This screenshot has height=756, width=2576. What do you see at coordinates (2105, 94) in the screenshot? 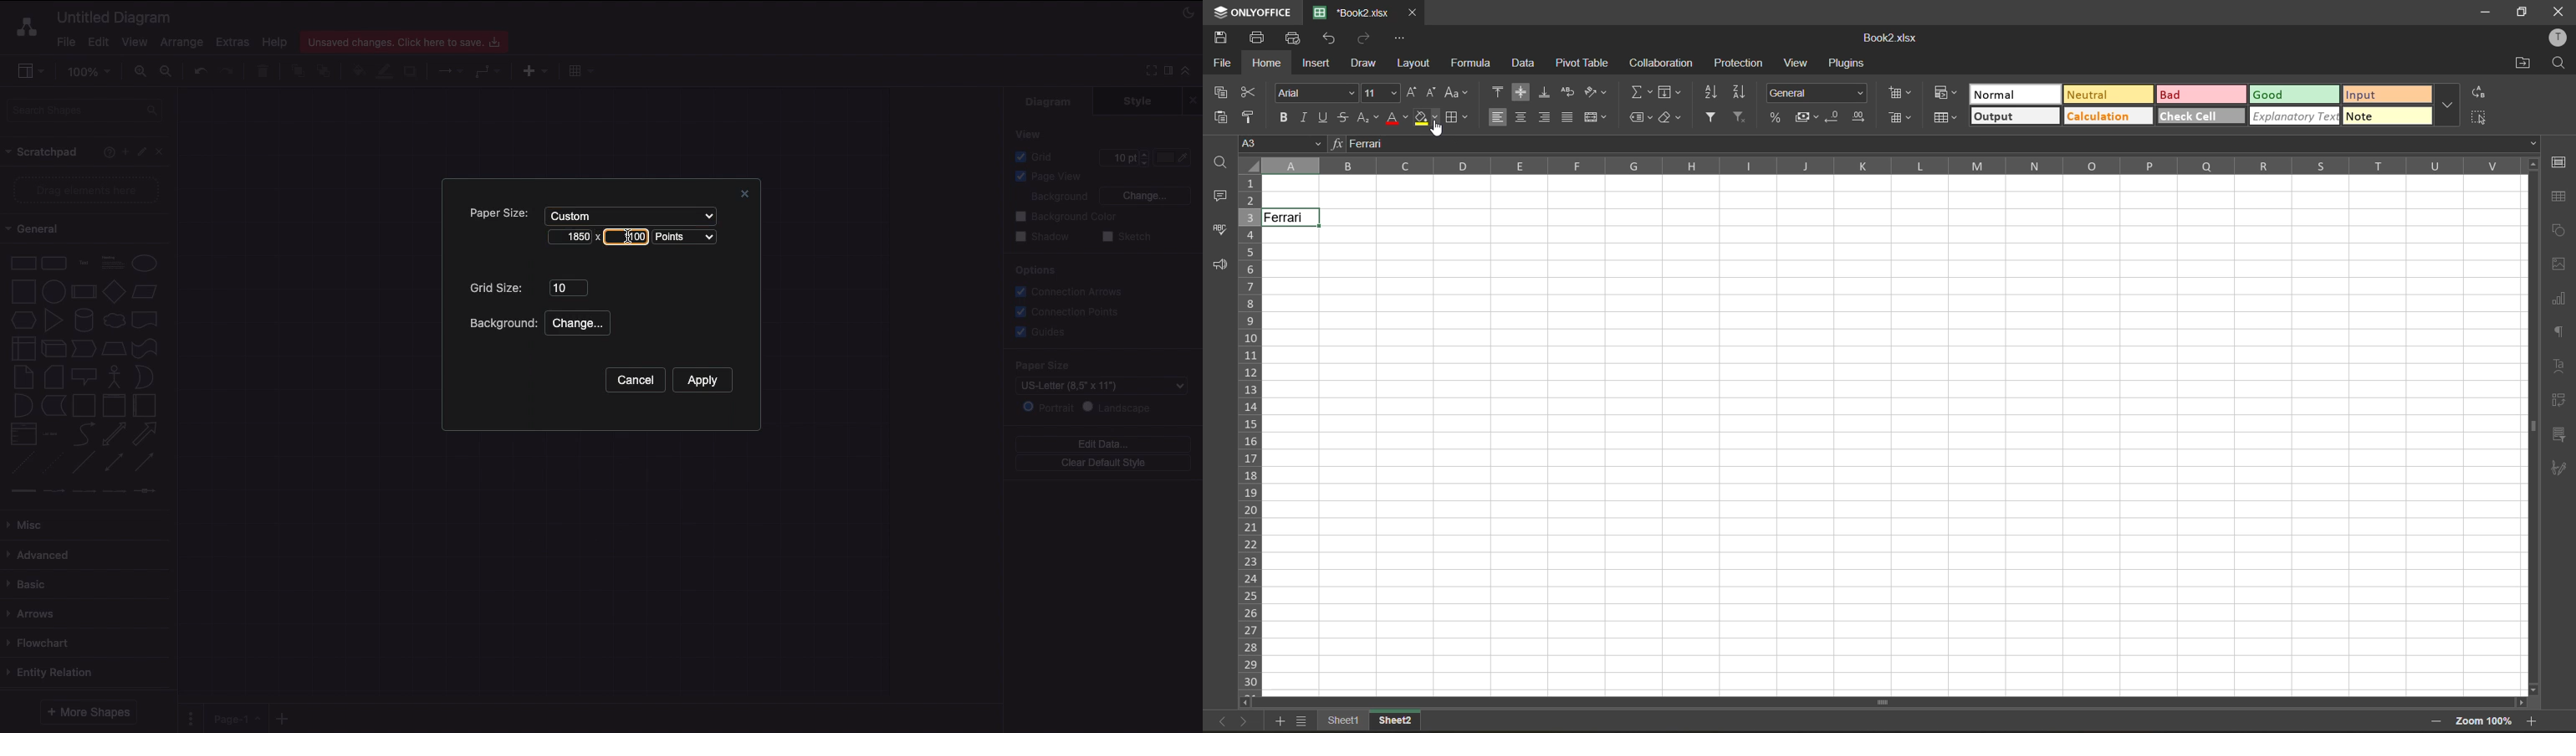
I see `neutral` at bounding box center [2105, 94].